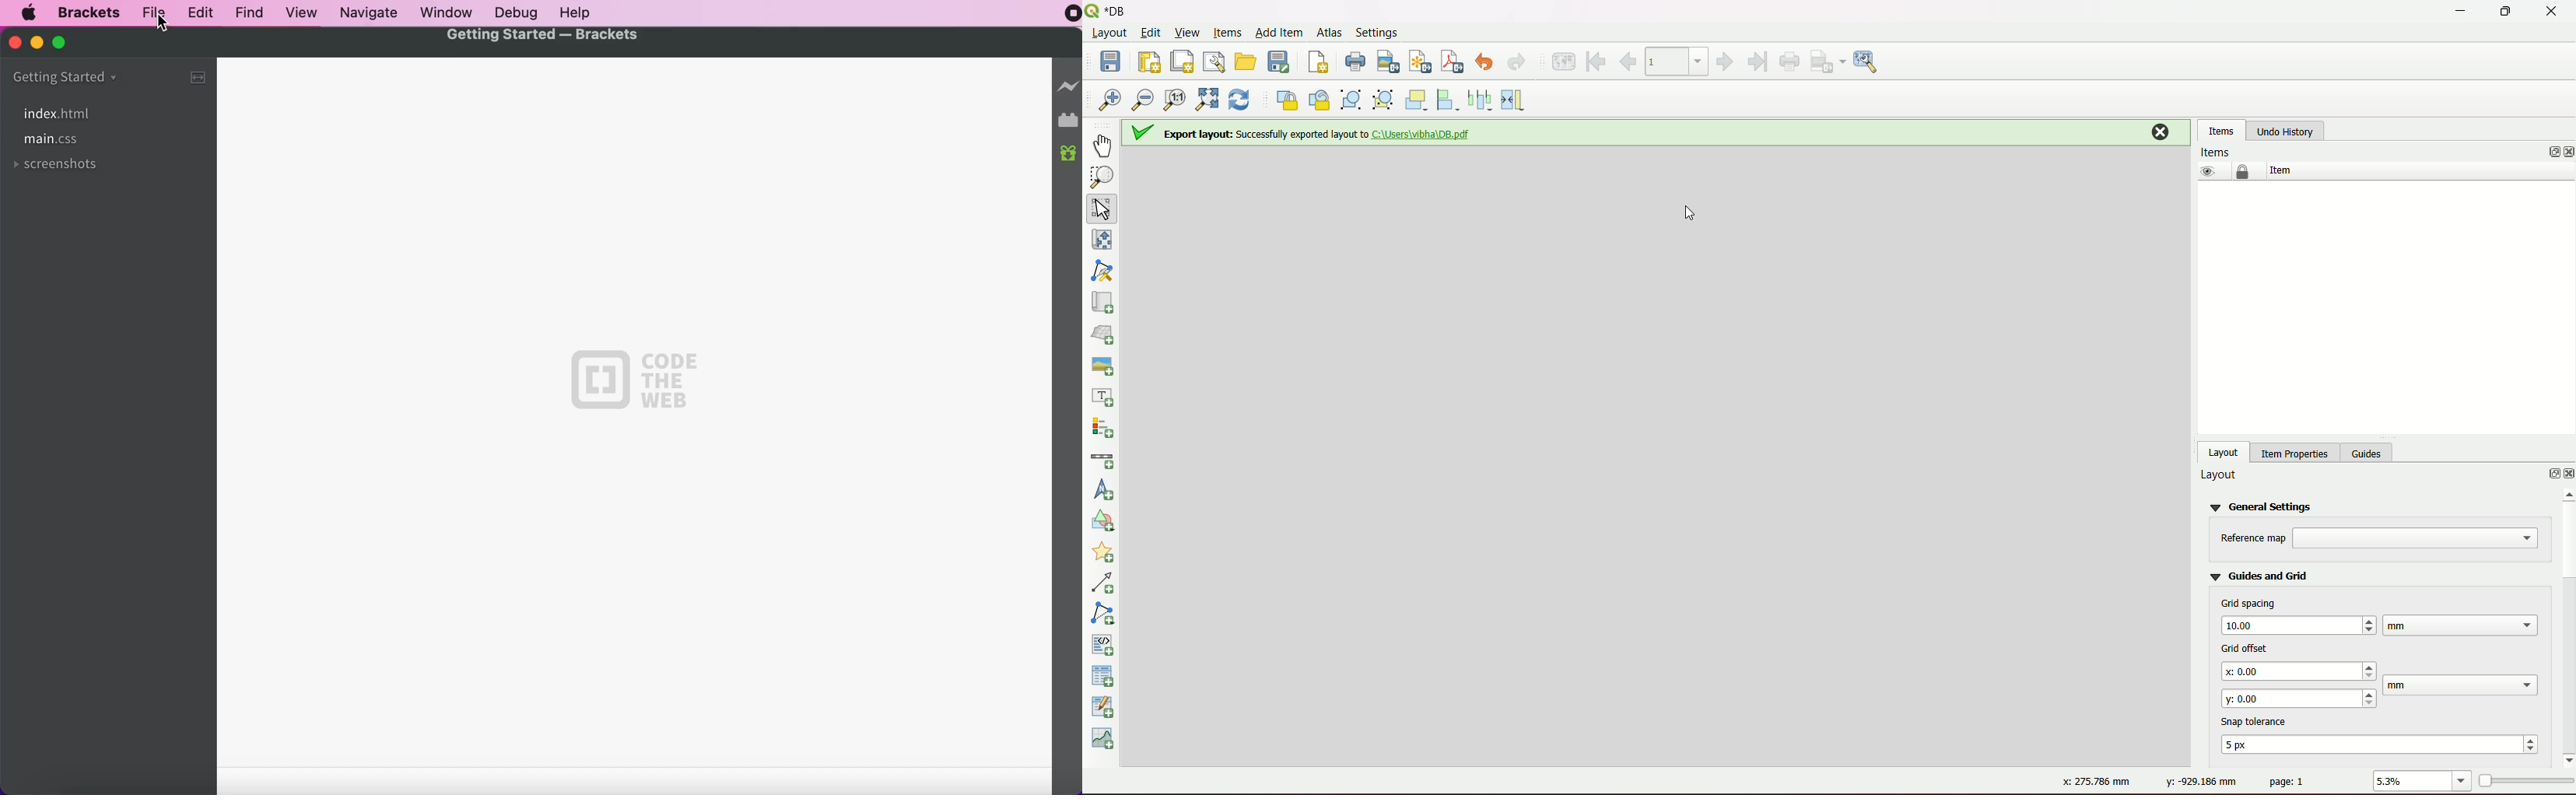 The height and width of the screenshot is (812, 2576). Describe the element at coordinates (1319, 100) in the screenshot. I see `unlock all items` at that location.